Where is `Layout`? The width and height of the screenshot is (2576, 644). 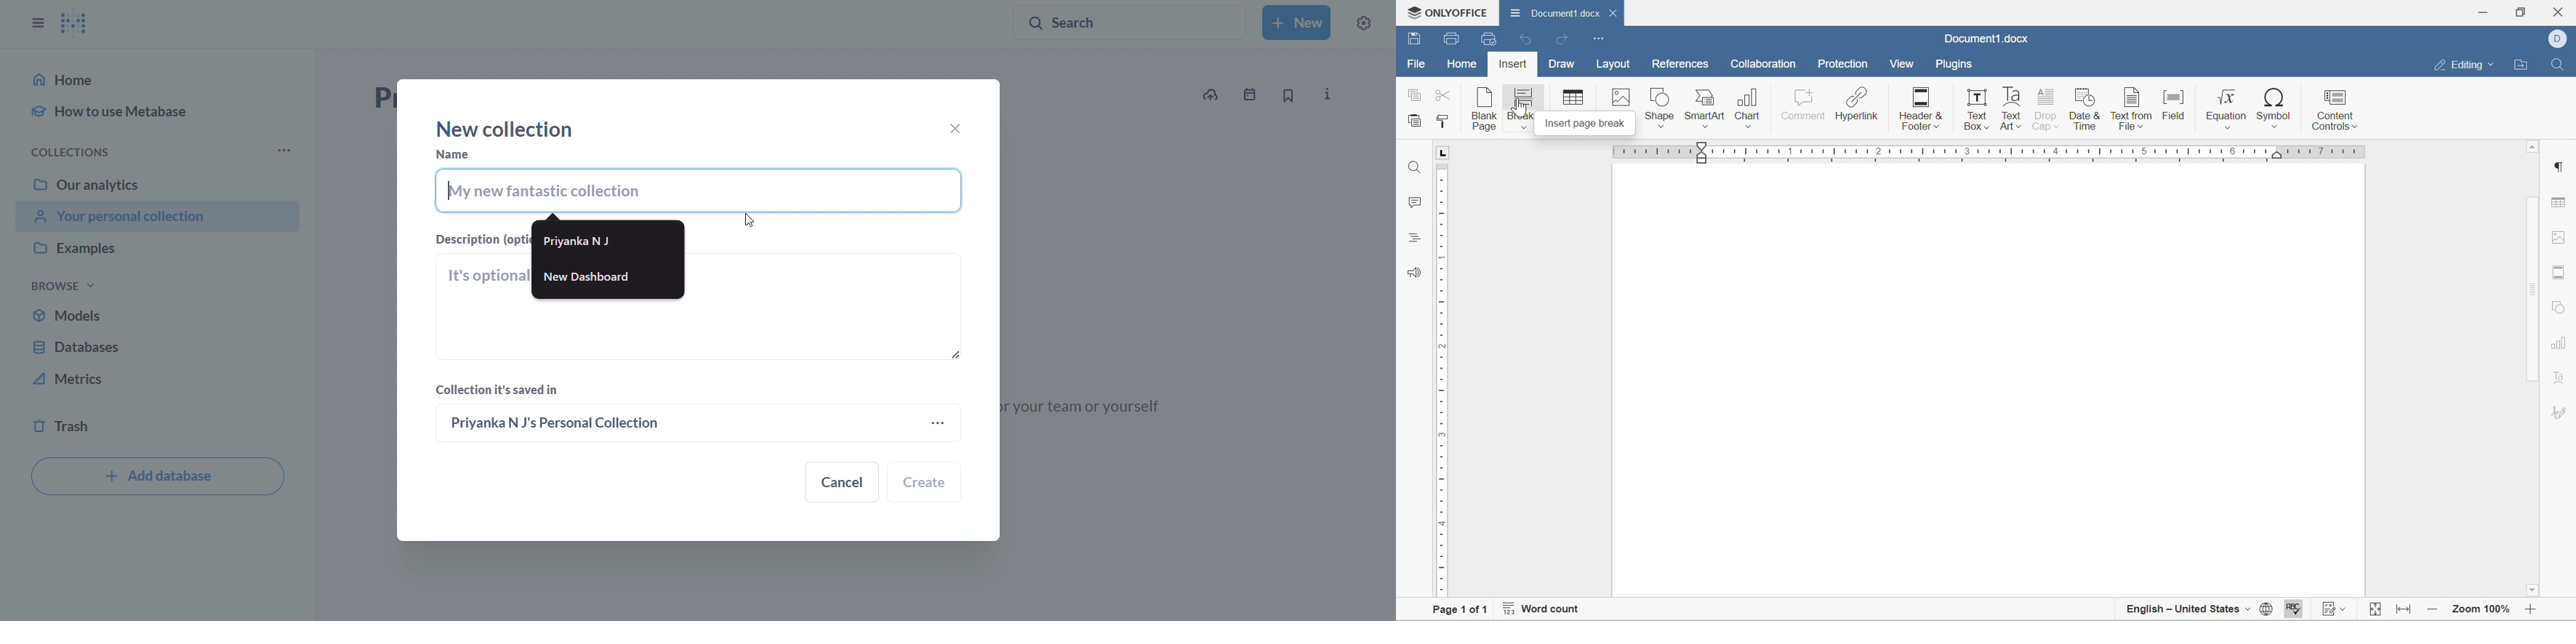 Layout is located at coordinates (1614, 65).